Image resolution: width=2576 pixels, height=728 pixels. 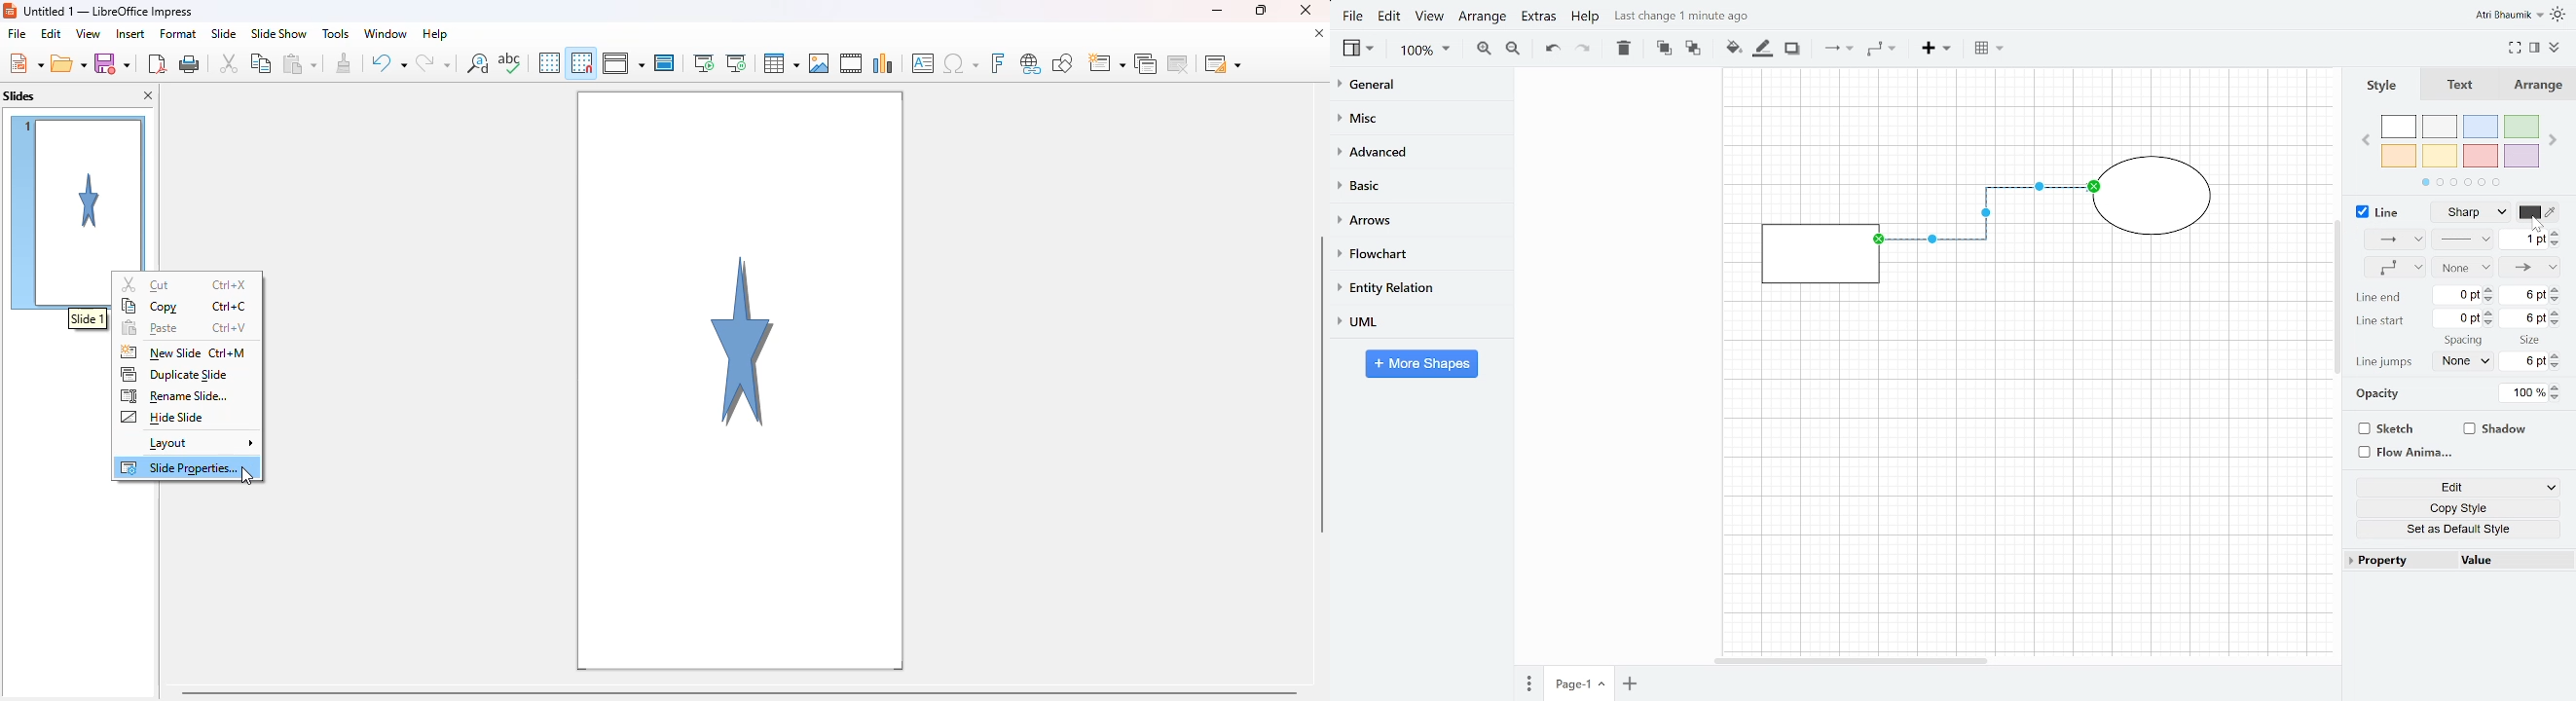 I want to click on Vertical scrollbar, so click(x=2337, y=296).